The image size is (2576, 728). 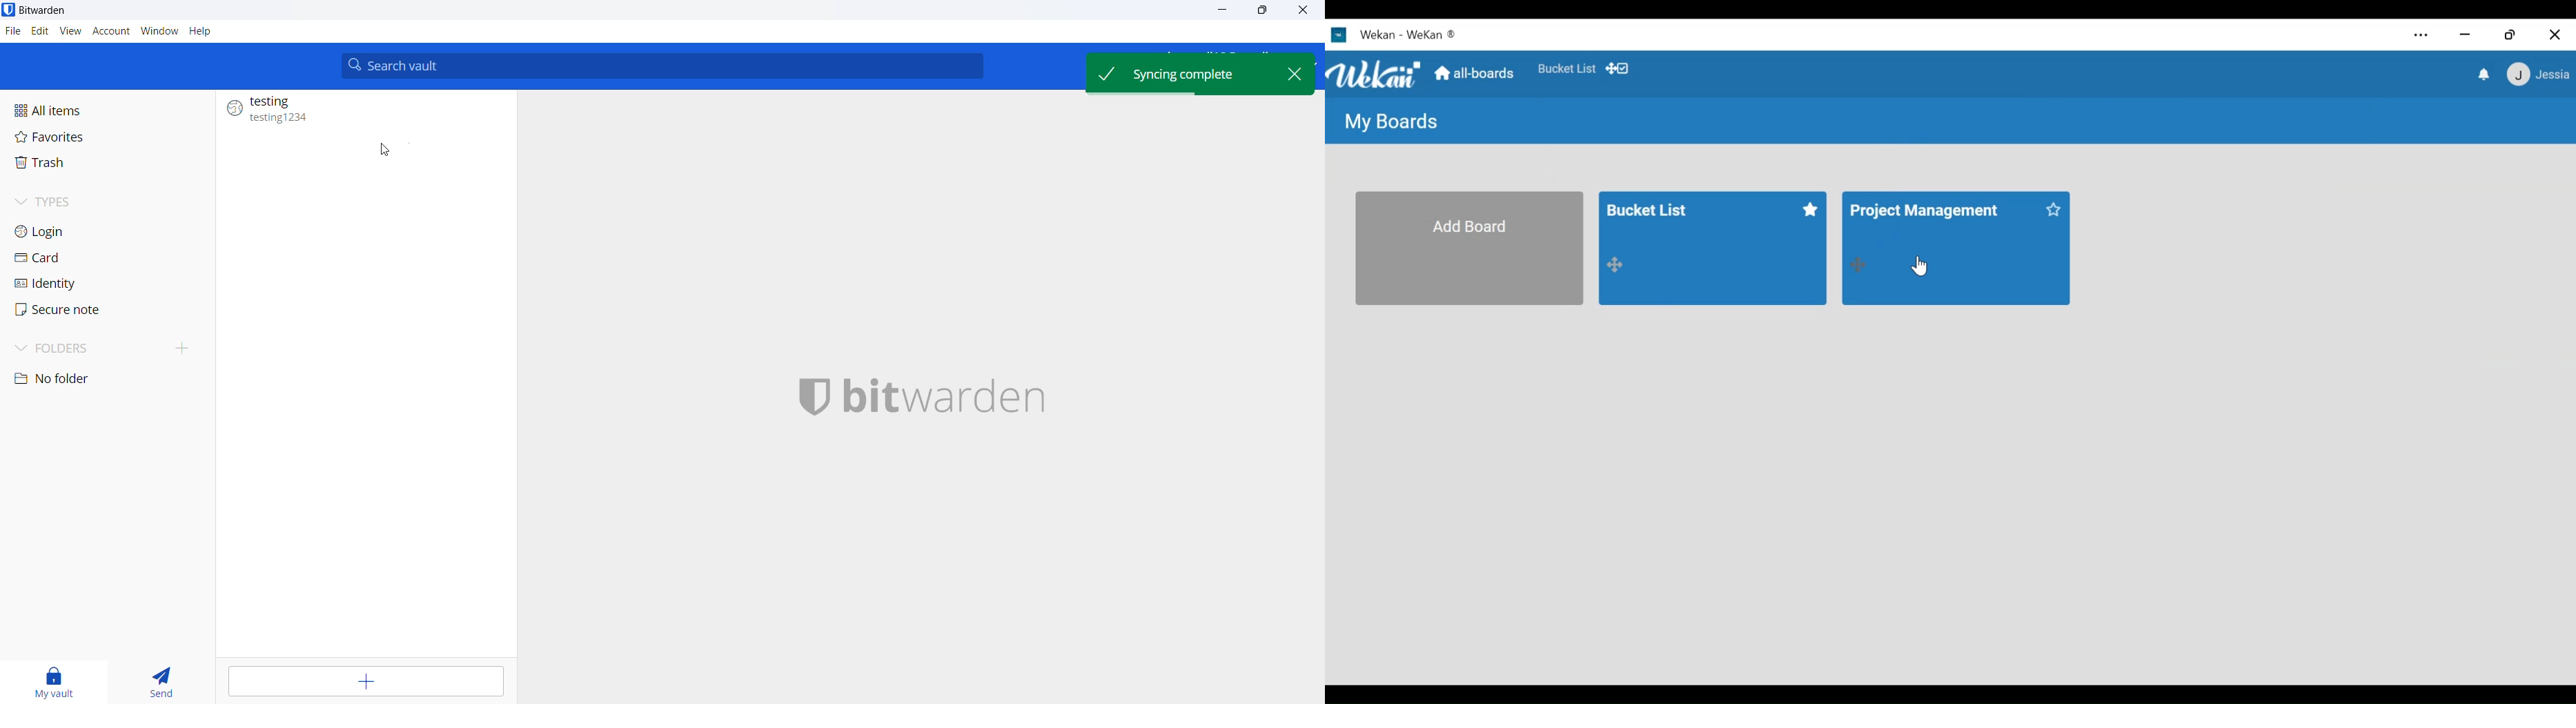 I want to click on window, so click(x=157, y=30).